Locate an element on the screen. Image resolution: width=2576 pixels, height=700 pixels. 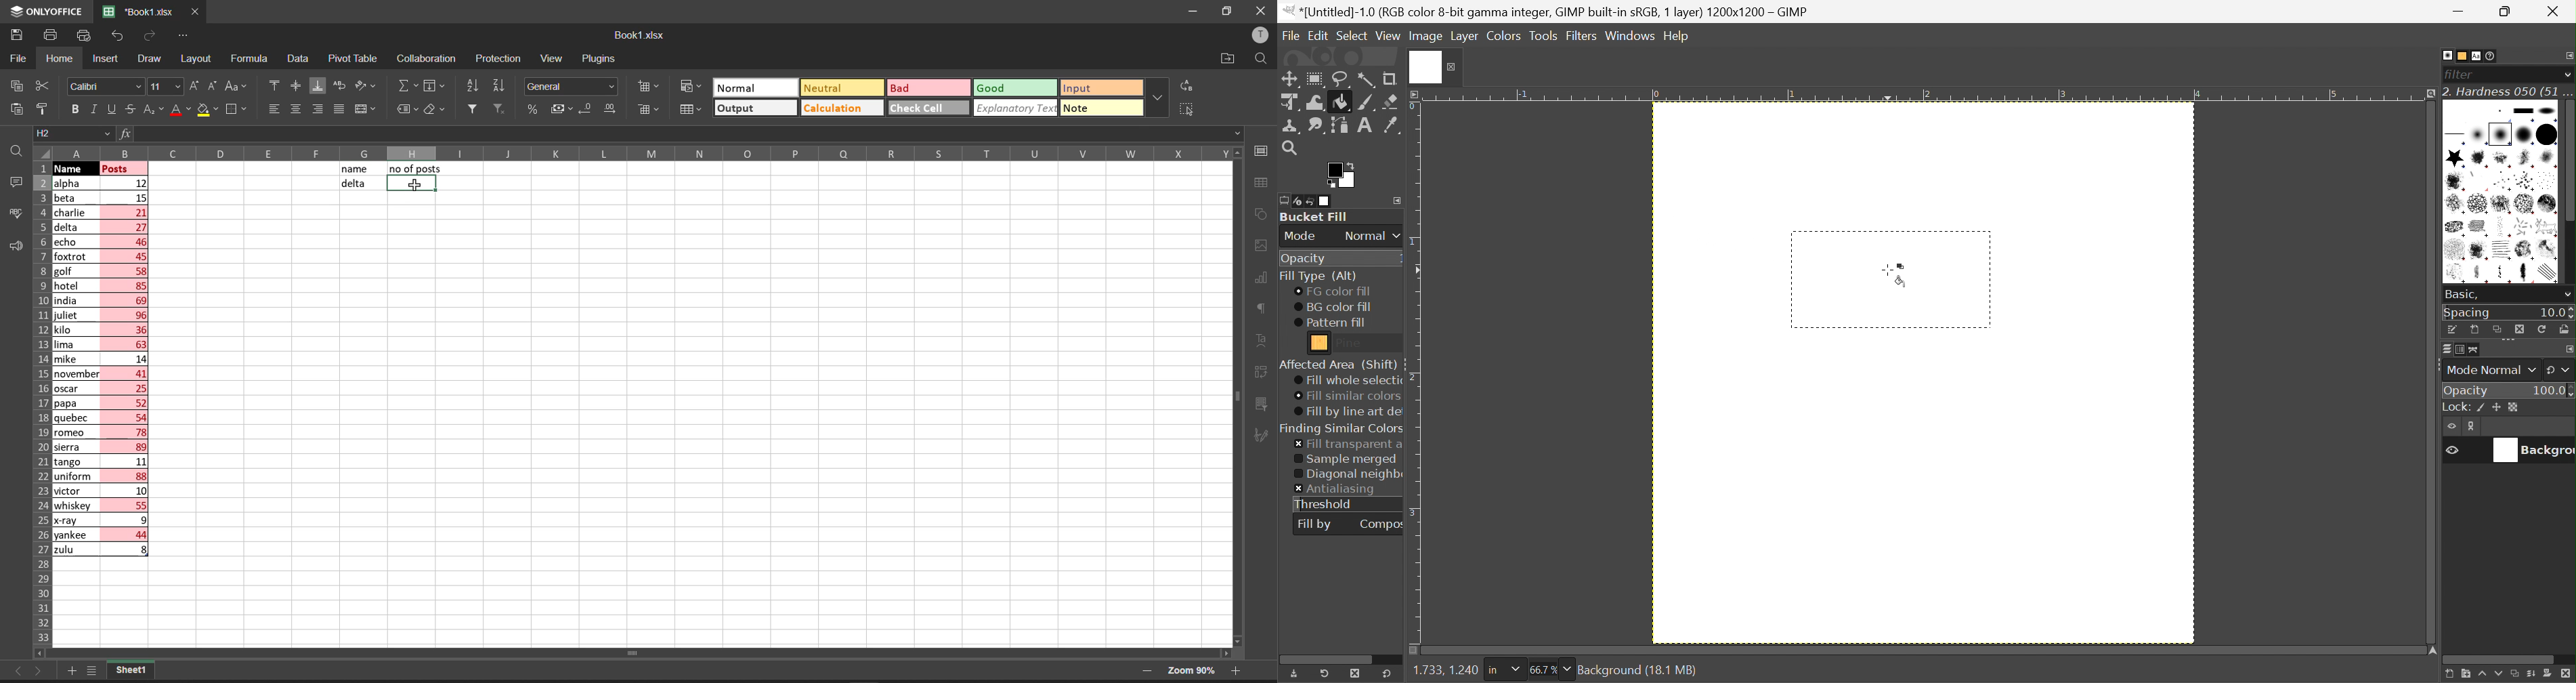
undo is located at coordinates (116, 38).